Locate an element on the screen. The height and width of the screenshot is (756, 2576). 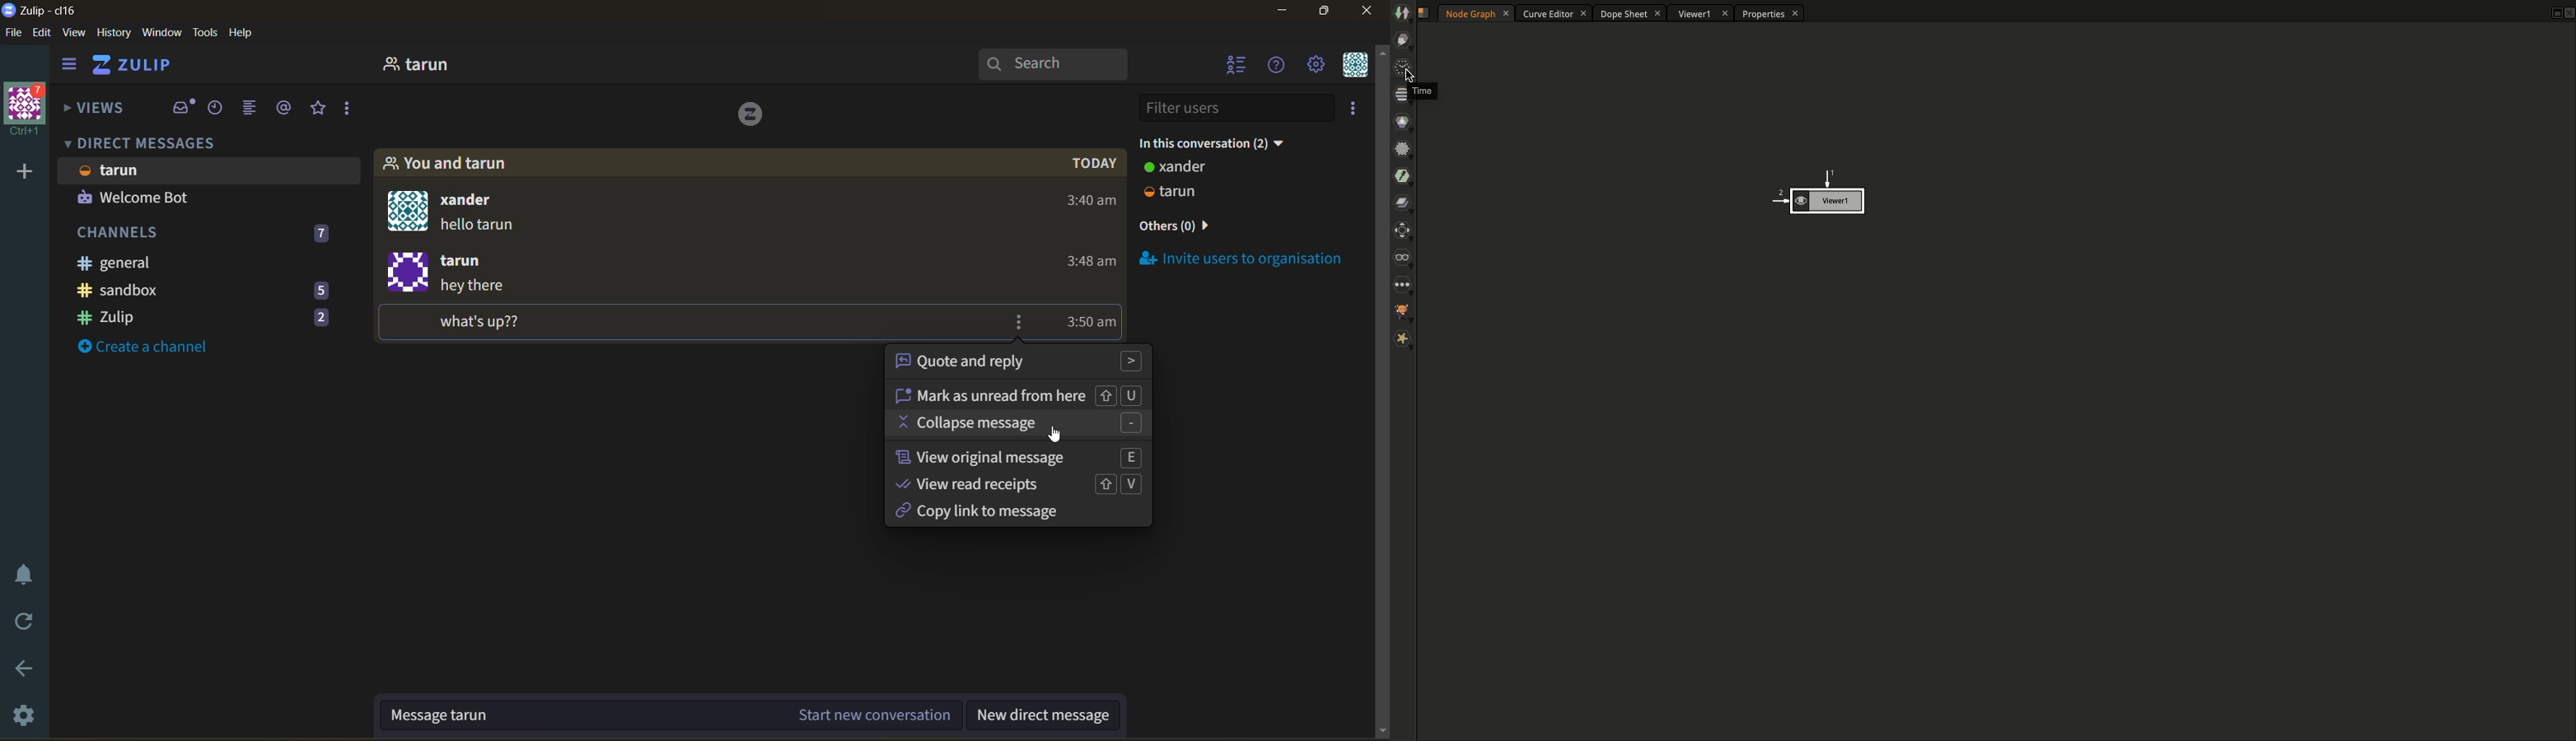
logo is located at coordinates (751, 116).